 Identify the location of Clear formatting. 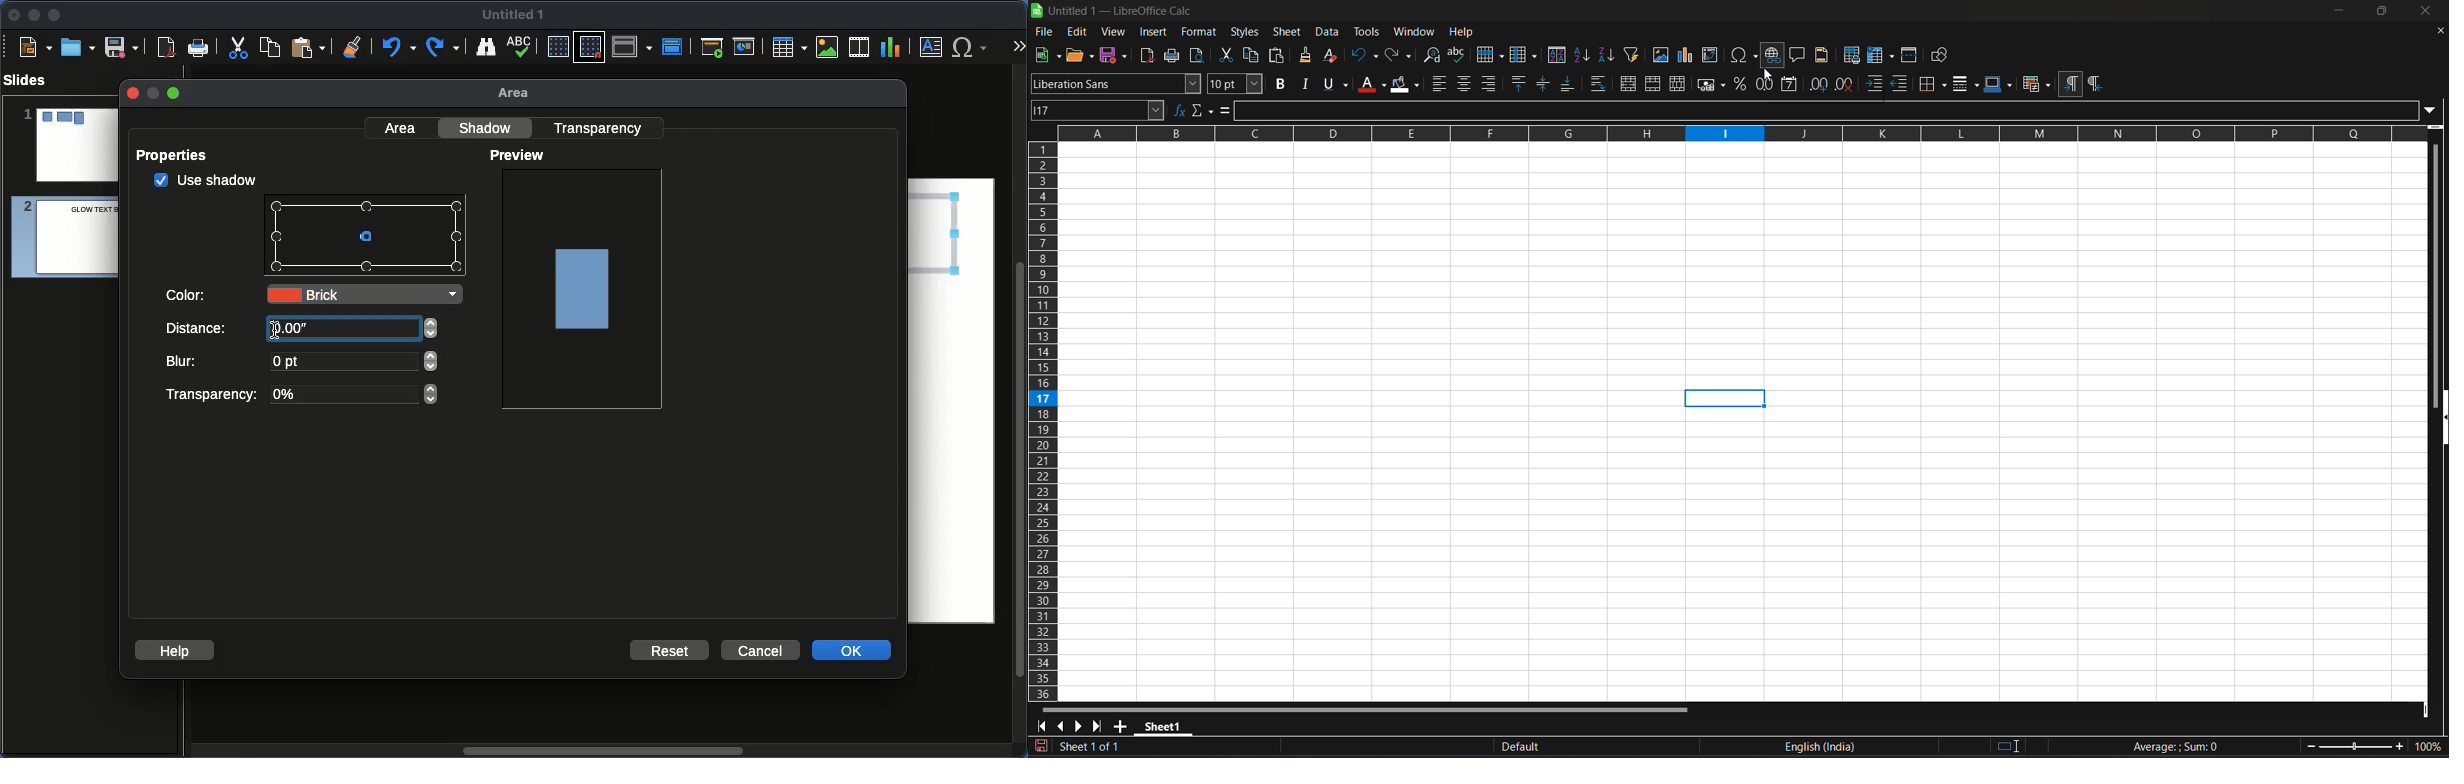
(353, 45).